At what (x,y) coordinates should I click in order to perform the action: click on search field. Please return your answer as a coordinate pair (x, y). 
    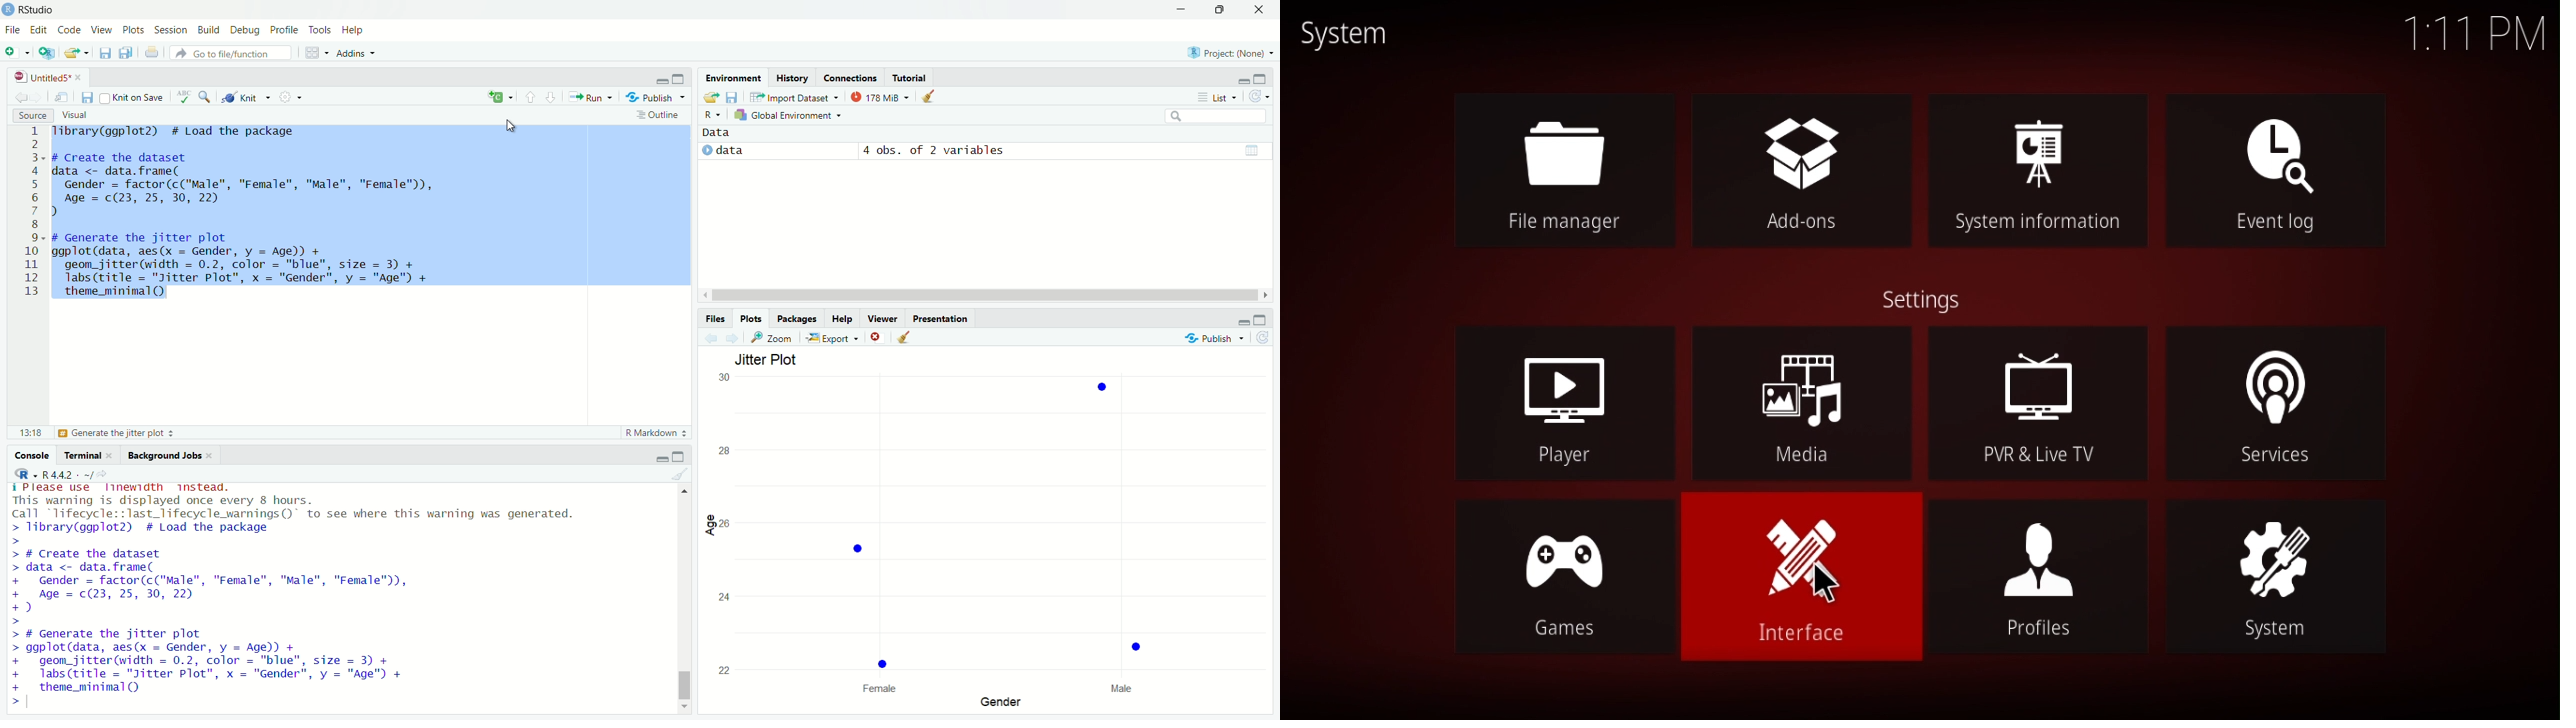
    Looking at the image, I should click on (1220, 117).